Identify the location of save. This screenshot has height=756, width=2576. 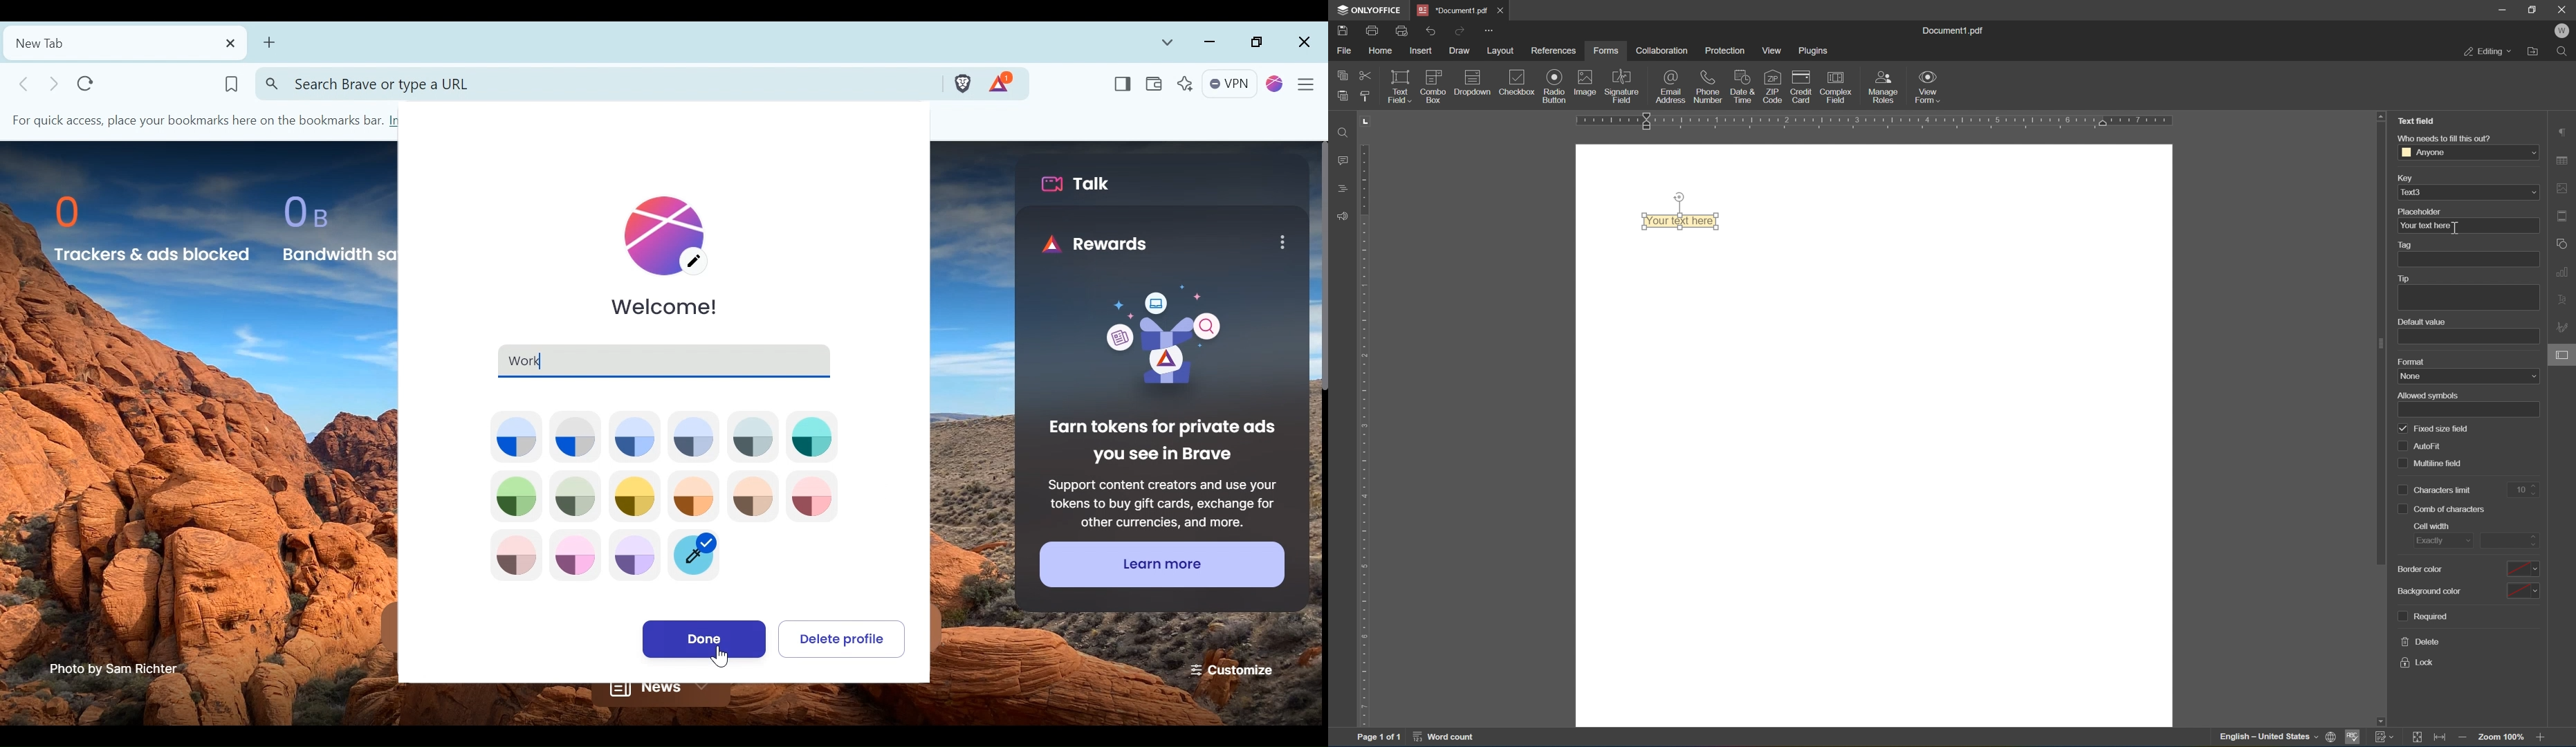
(1338, 31).